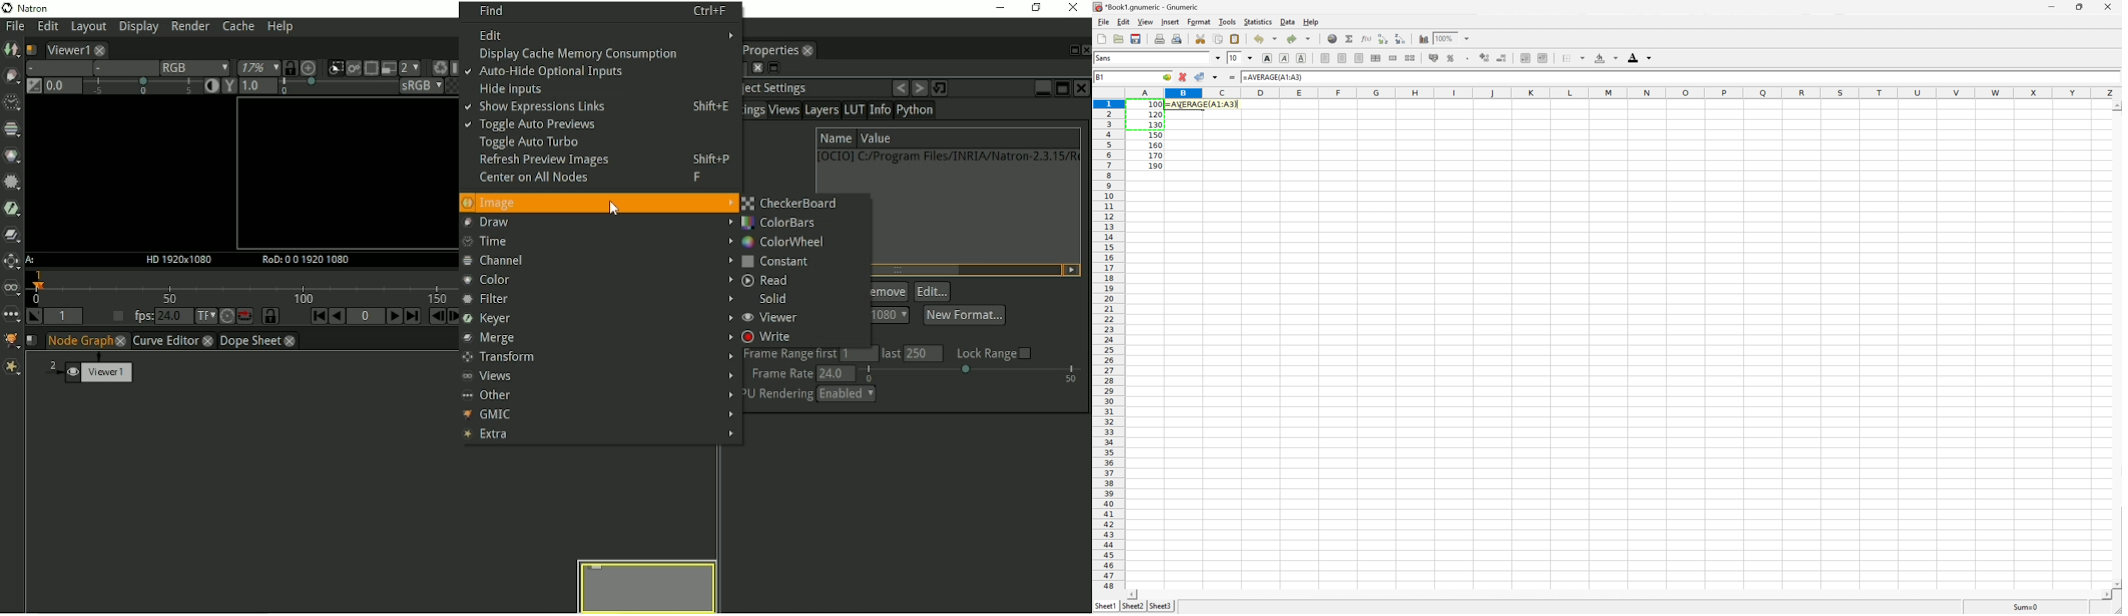 The height and width of the screenshot is (616, 2128). Describe the element at coordinates (1359, 58) in the screenshot. I see `Align Right` at that location.